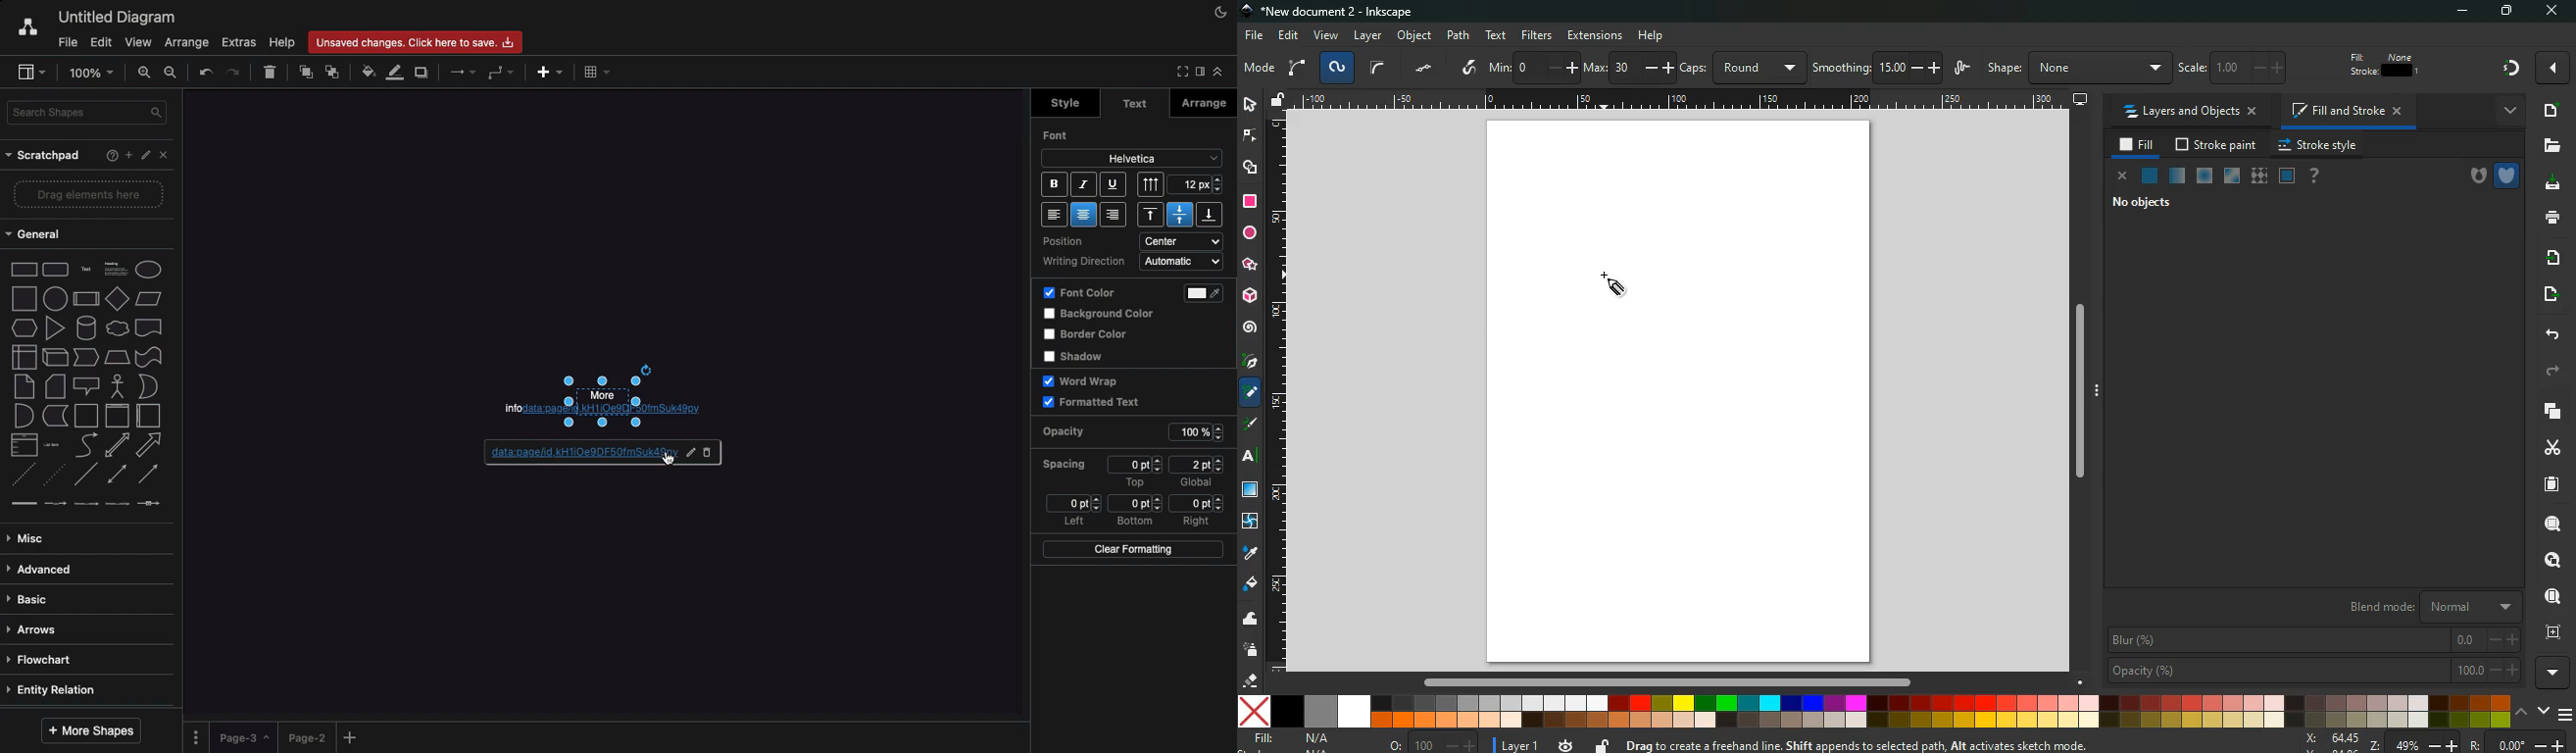  What do you see at coordinates (1459, 34) in the screenshot?
I see `path` at bounding box center [1459, 34].